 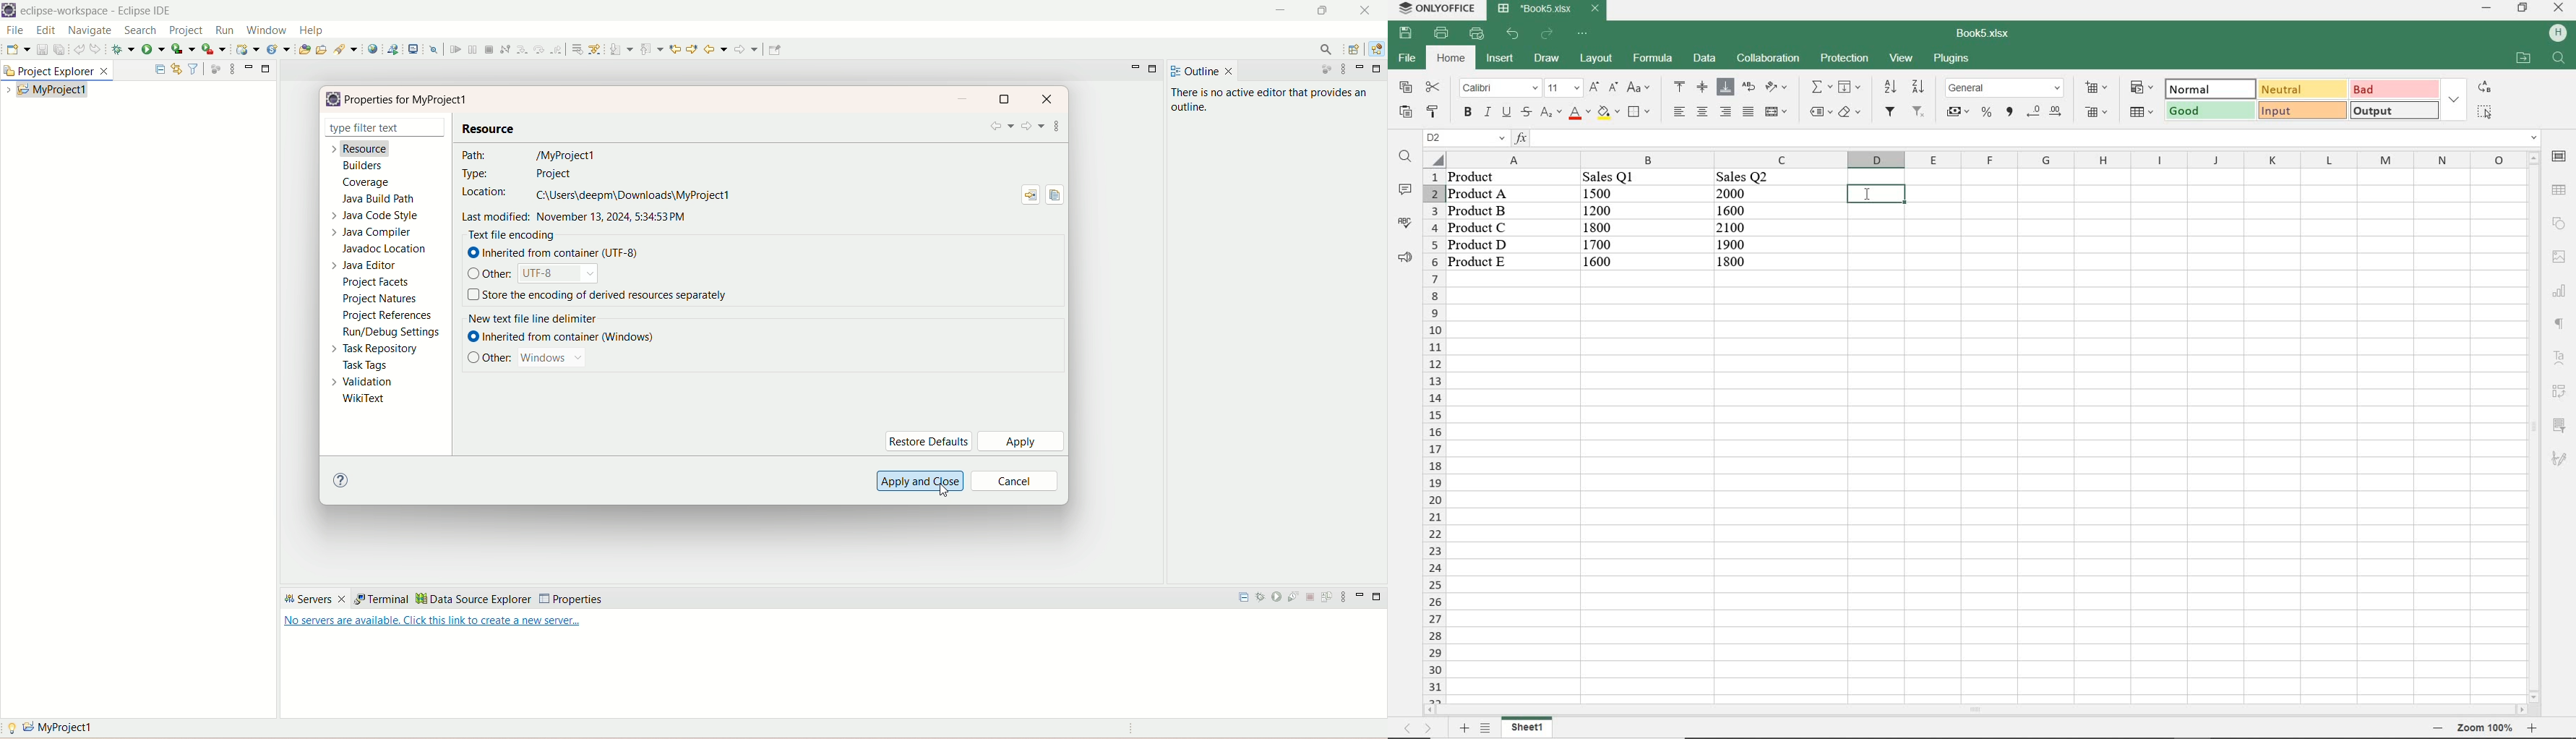 What do you see at coordinates (1775, 88) in the screenshot?
I see `orientation` at bounding box center [1775, 88].